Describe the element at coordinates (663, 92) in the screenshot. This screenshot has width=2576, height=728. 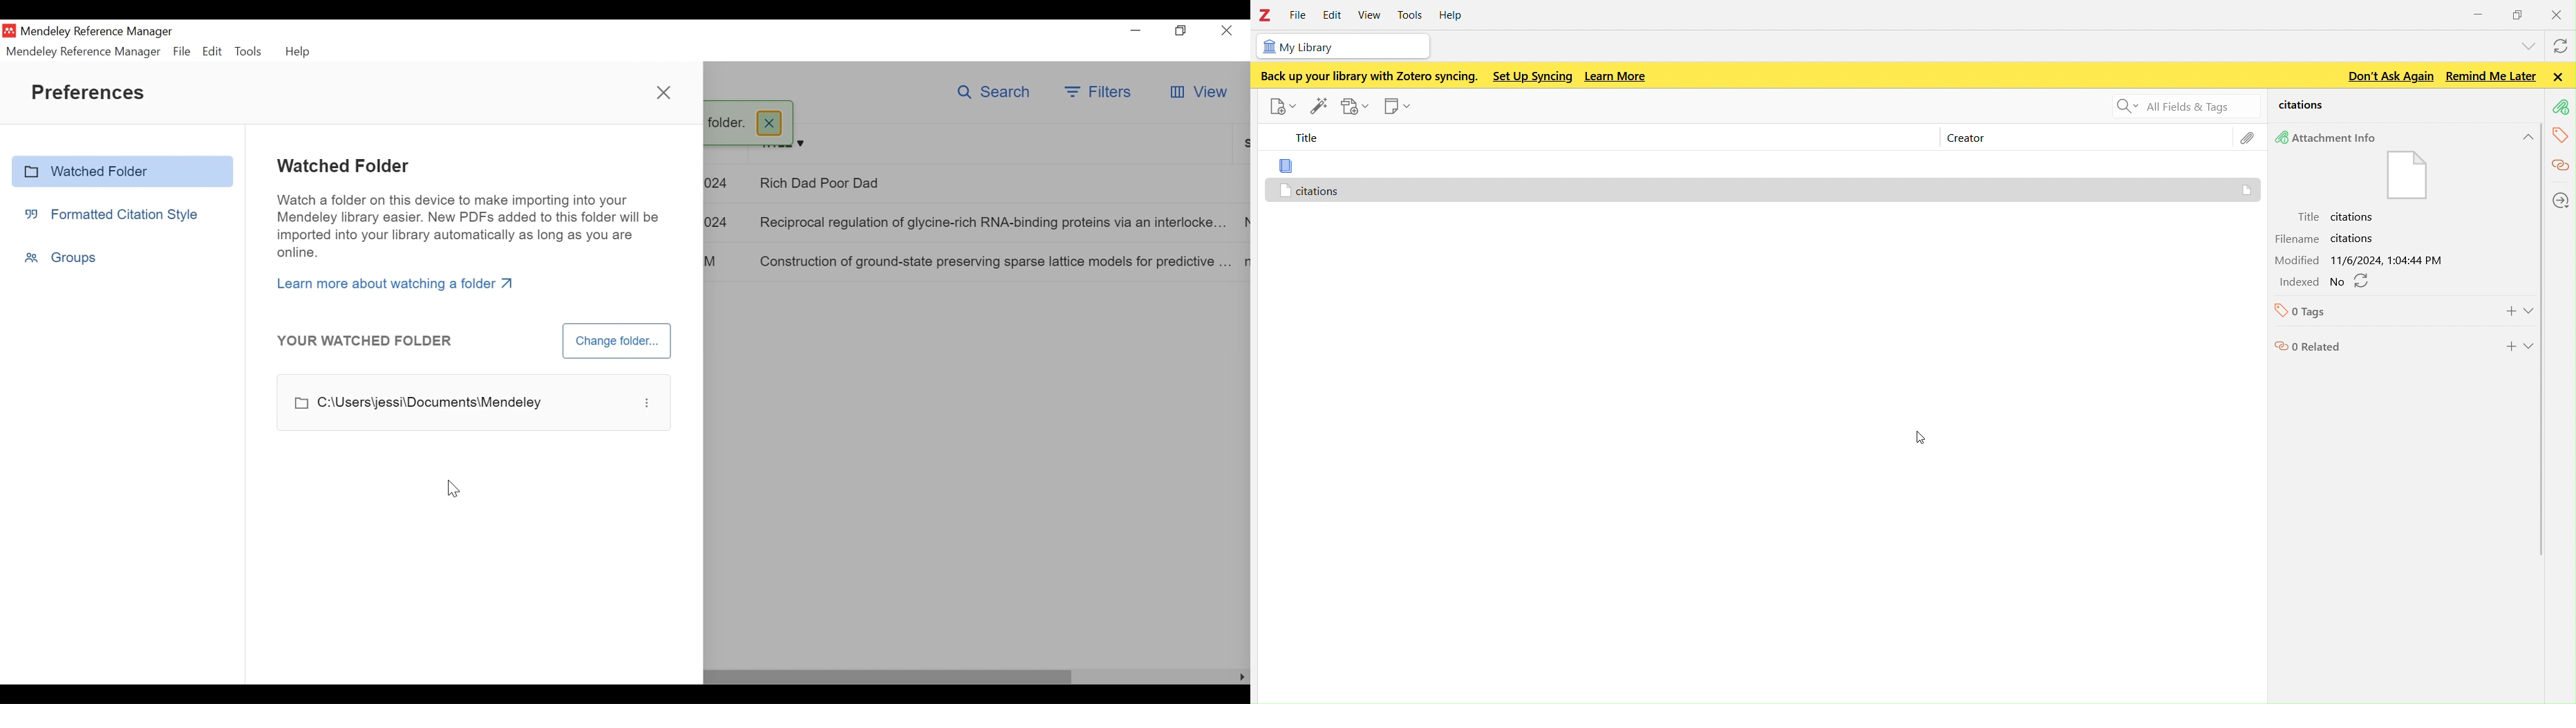
I see `Close` at that location.